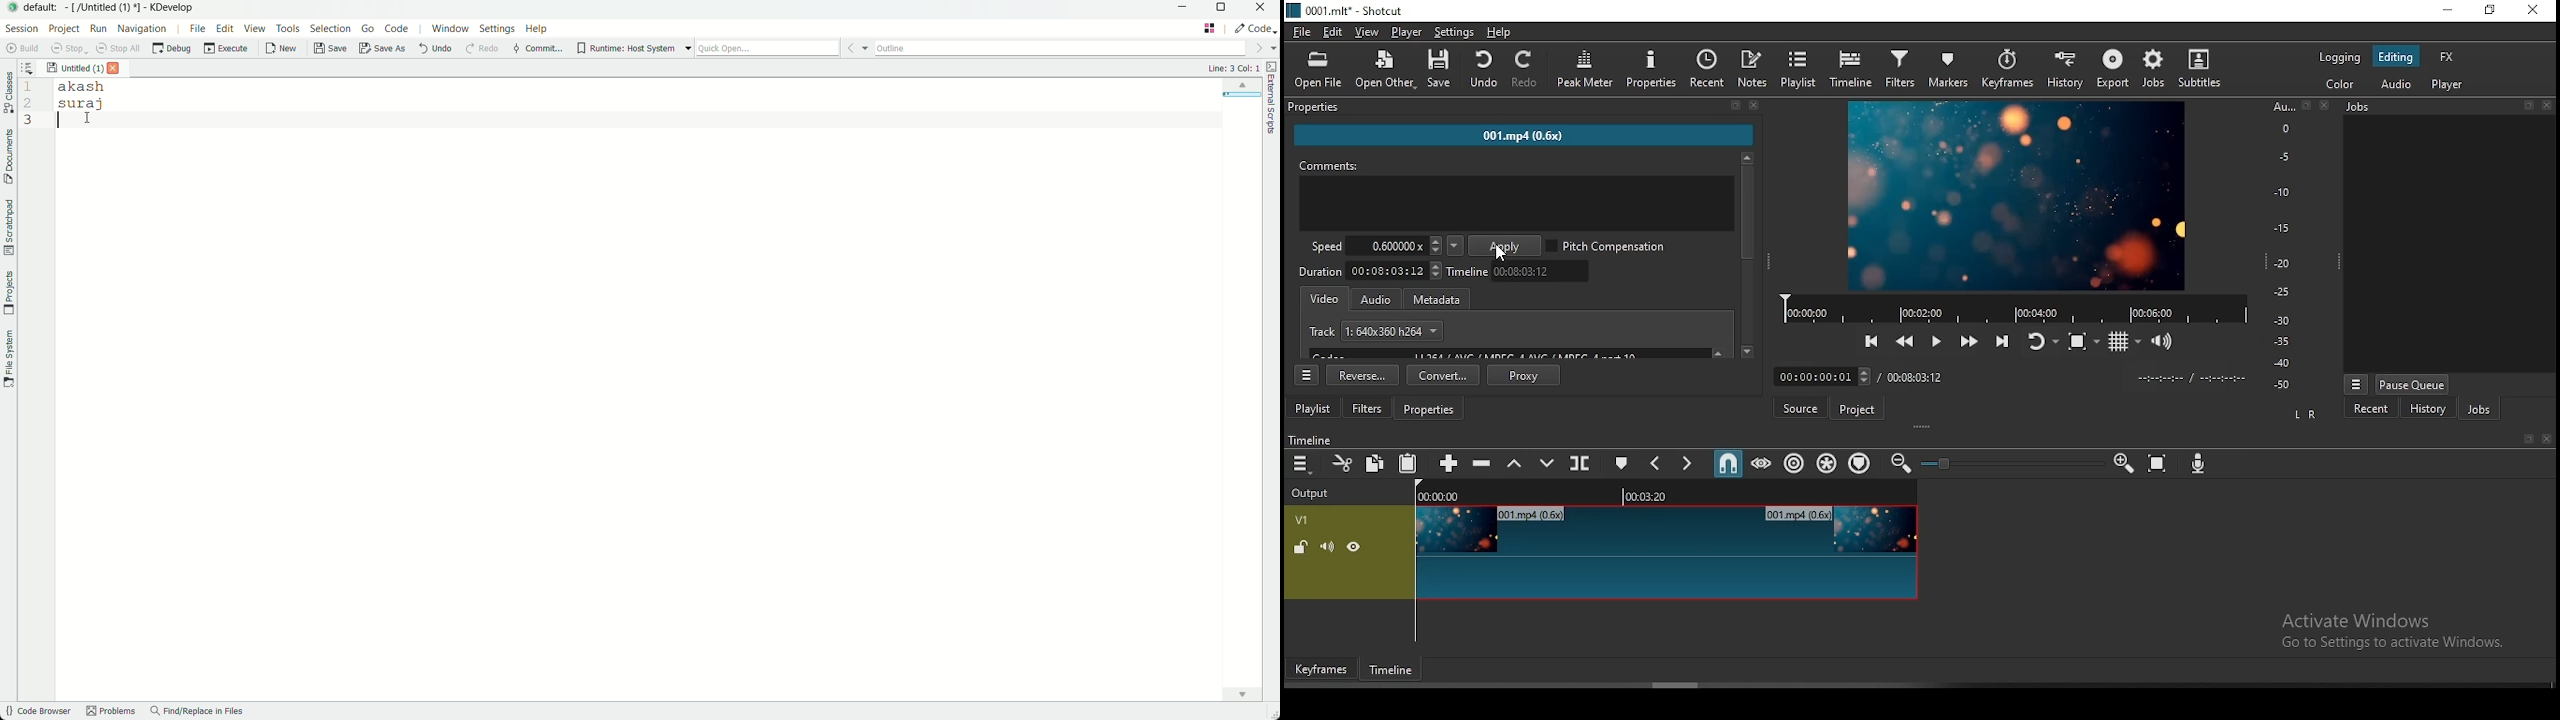 The width and height of the screenshot is (2576, 728). Describe the element at coordinates (1872, 340) in the screenshot. I see `skip to previous point` at that location.